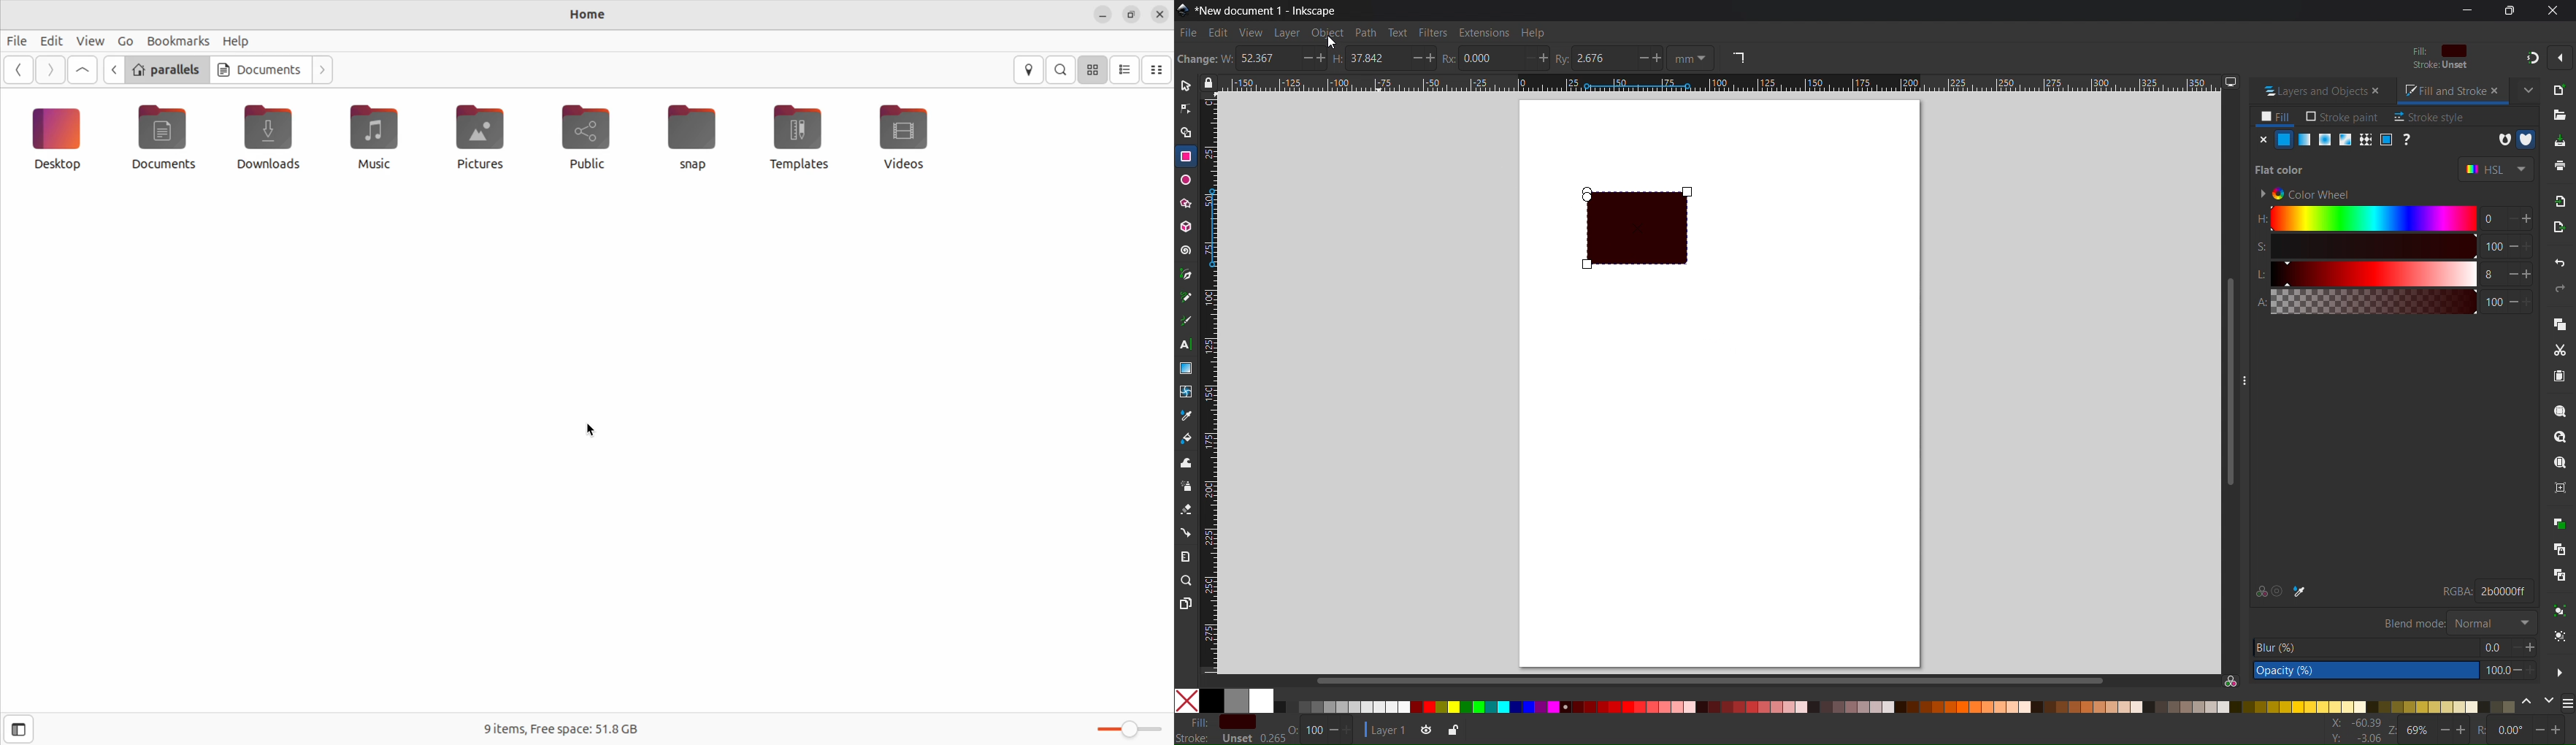 The height and width of the screenshot is (756, 2576). I want to click on Minimize, so click(2466, 10).